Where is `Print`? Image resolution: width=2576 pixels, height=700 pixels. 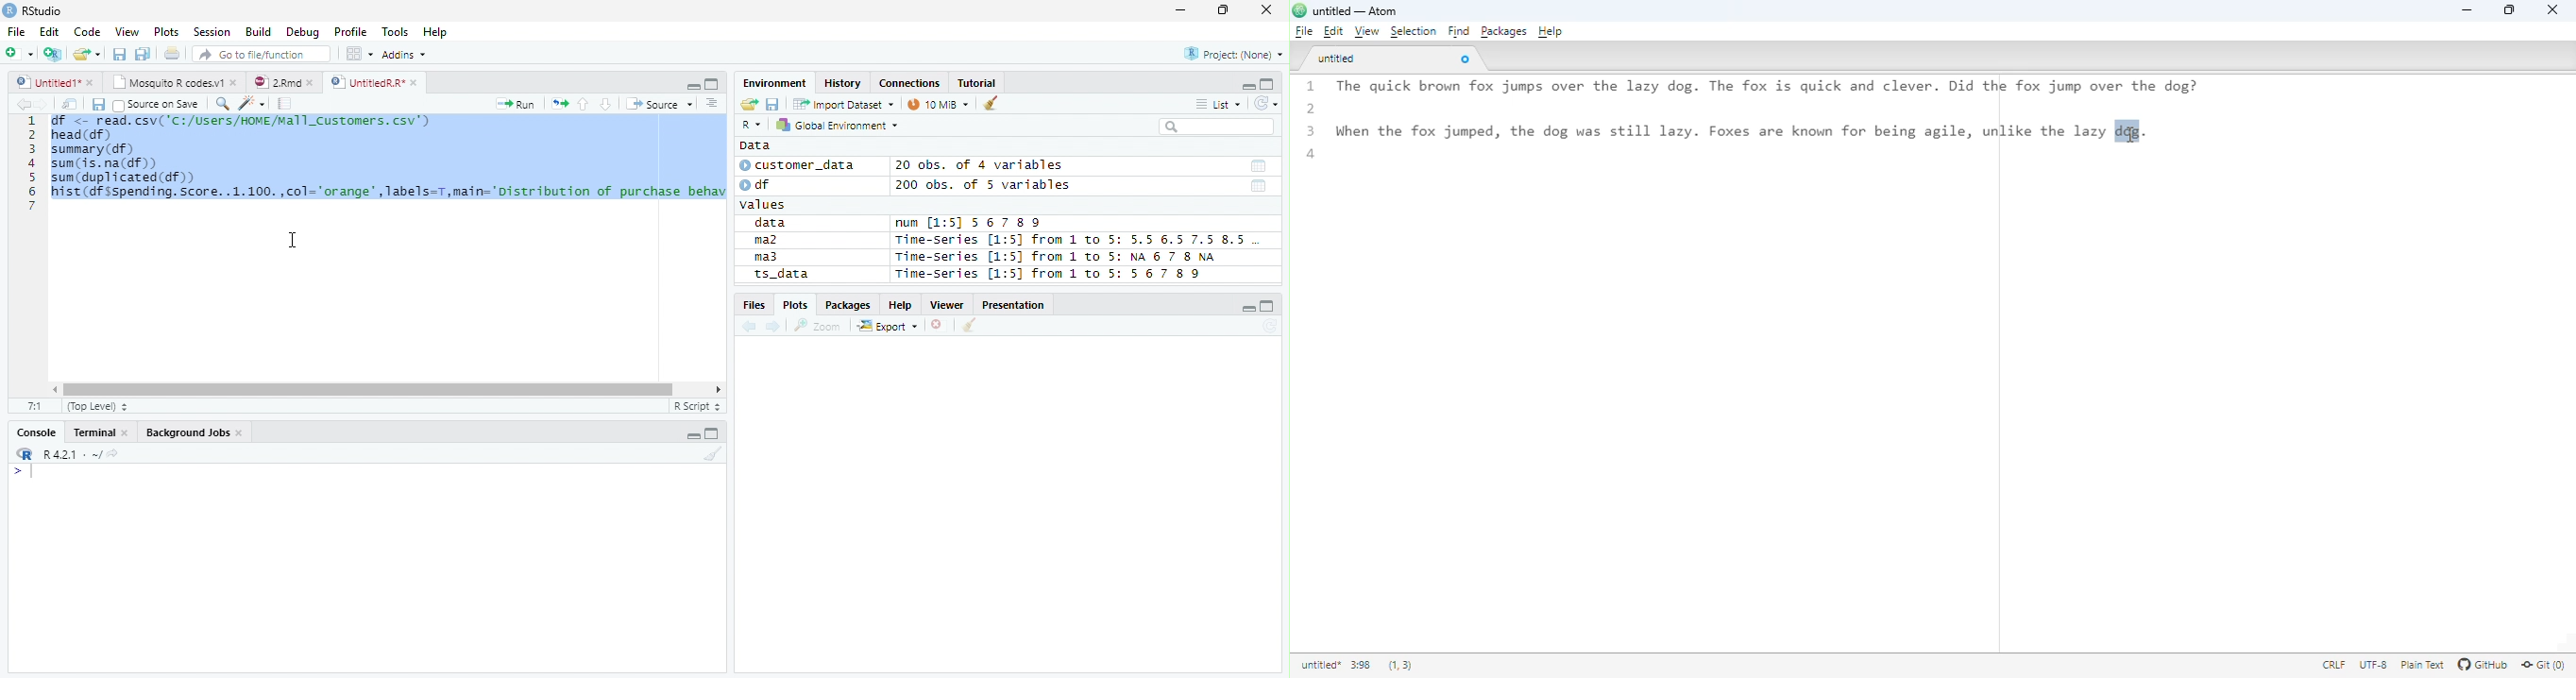
Print is located at coordinates (171, 54).